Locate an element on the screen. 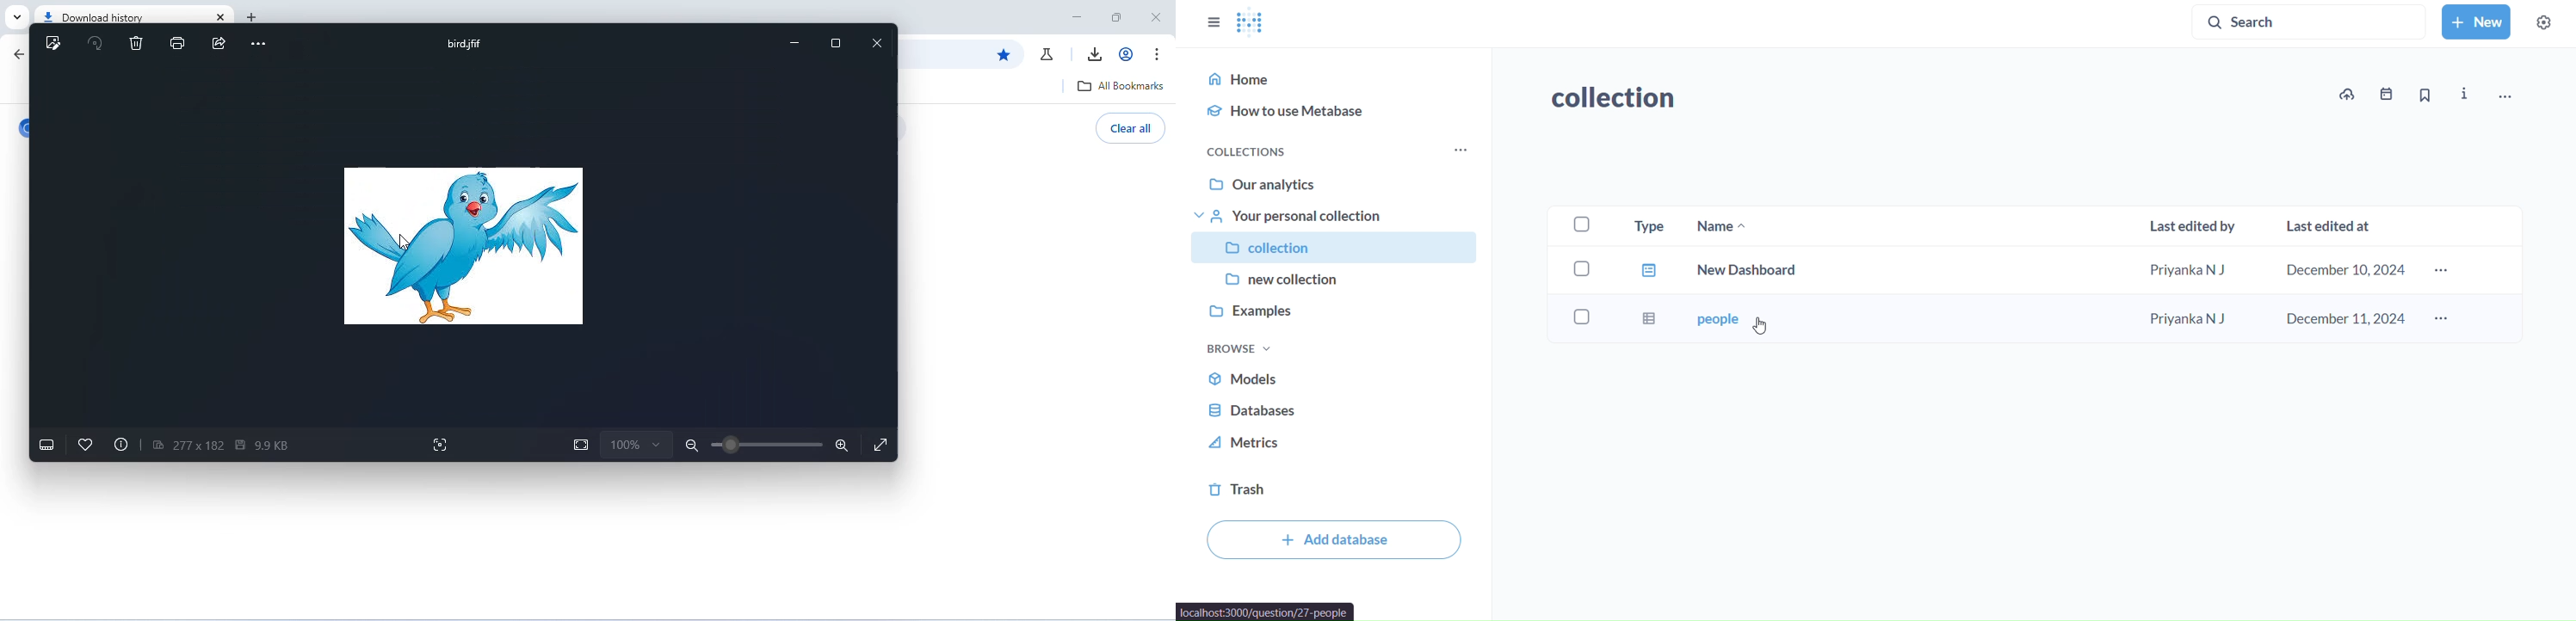 This screenshot has height=644, width=2576. minimize is located at coordinates (794, 42).